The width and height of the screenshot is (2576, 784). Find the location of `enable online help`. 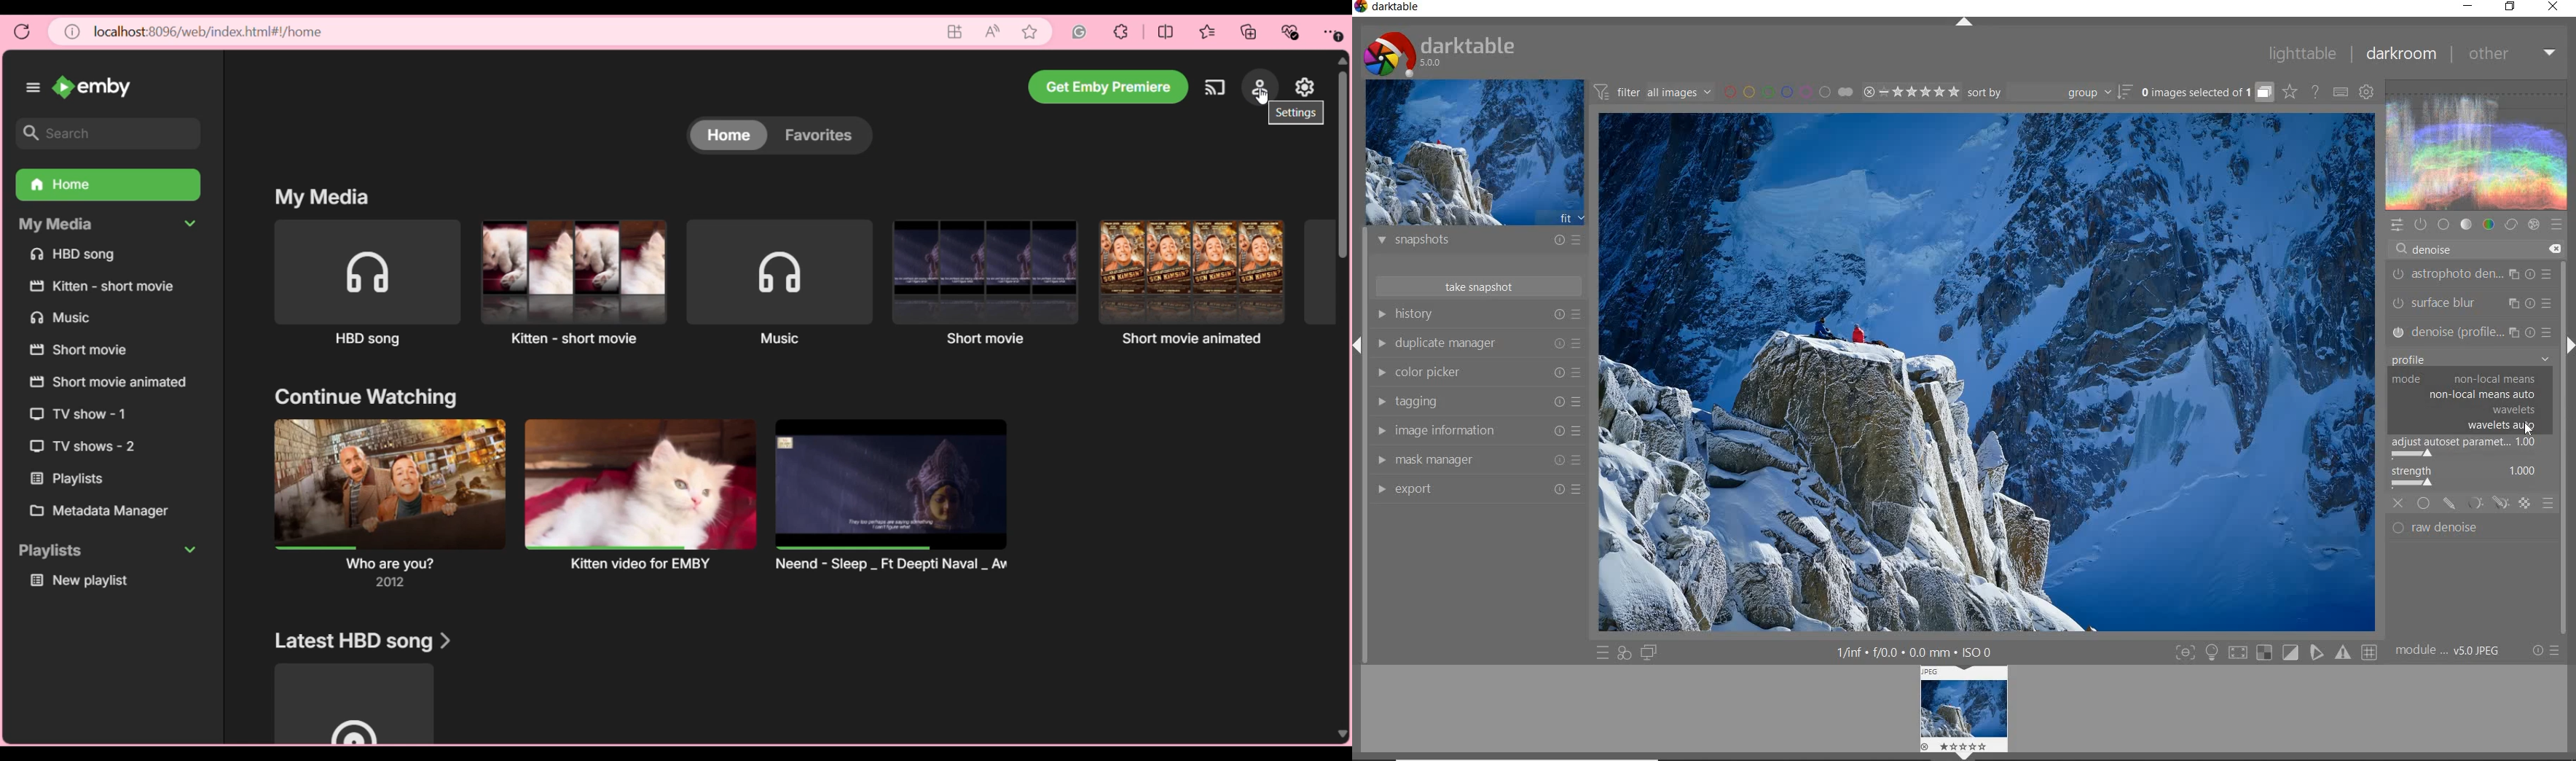

enable online help is located at coordinates (2317, 93).